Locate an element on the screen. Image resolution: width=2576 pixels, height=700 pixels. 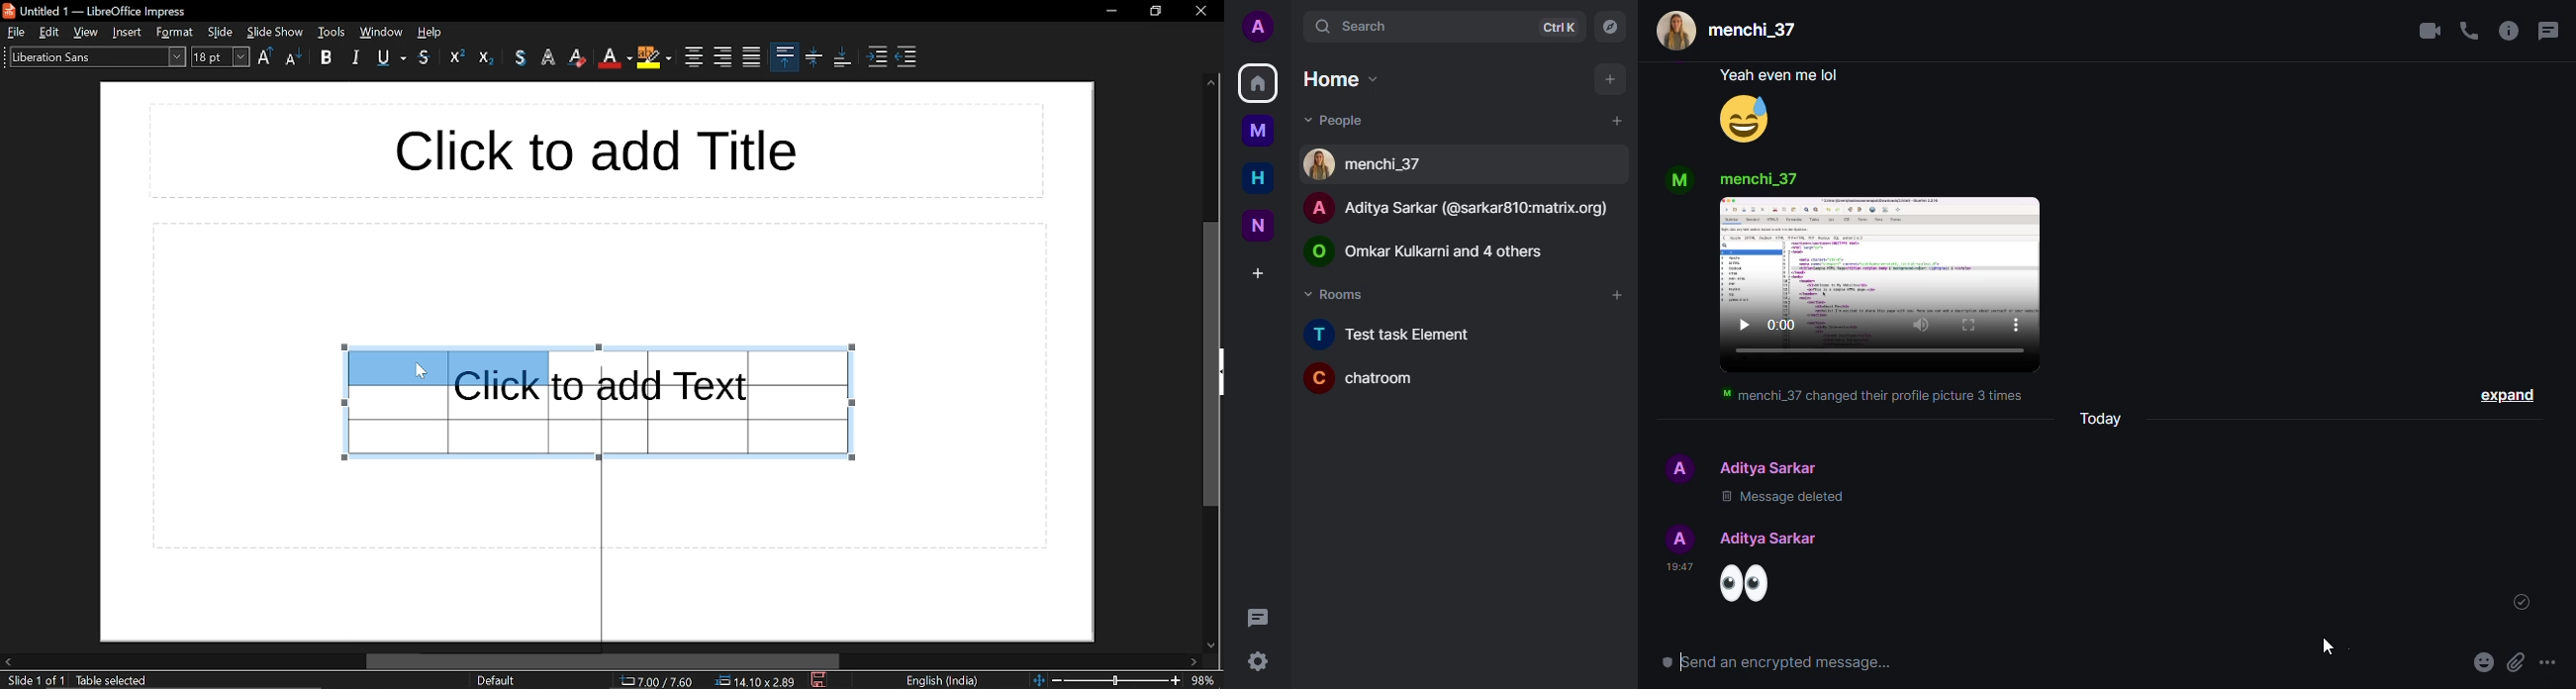
underline is located at coordinates (392, 59).